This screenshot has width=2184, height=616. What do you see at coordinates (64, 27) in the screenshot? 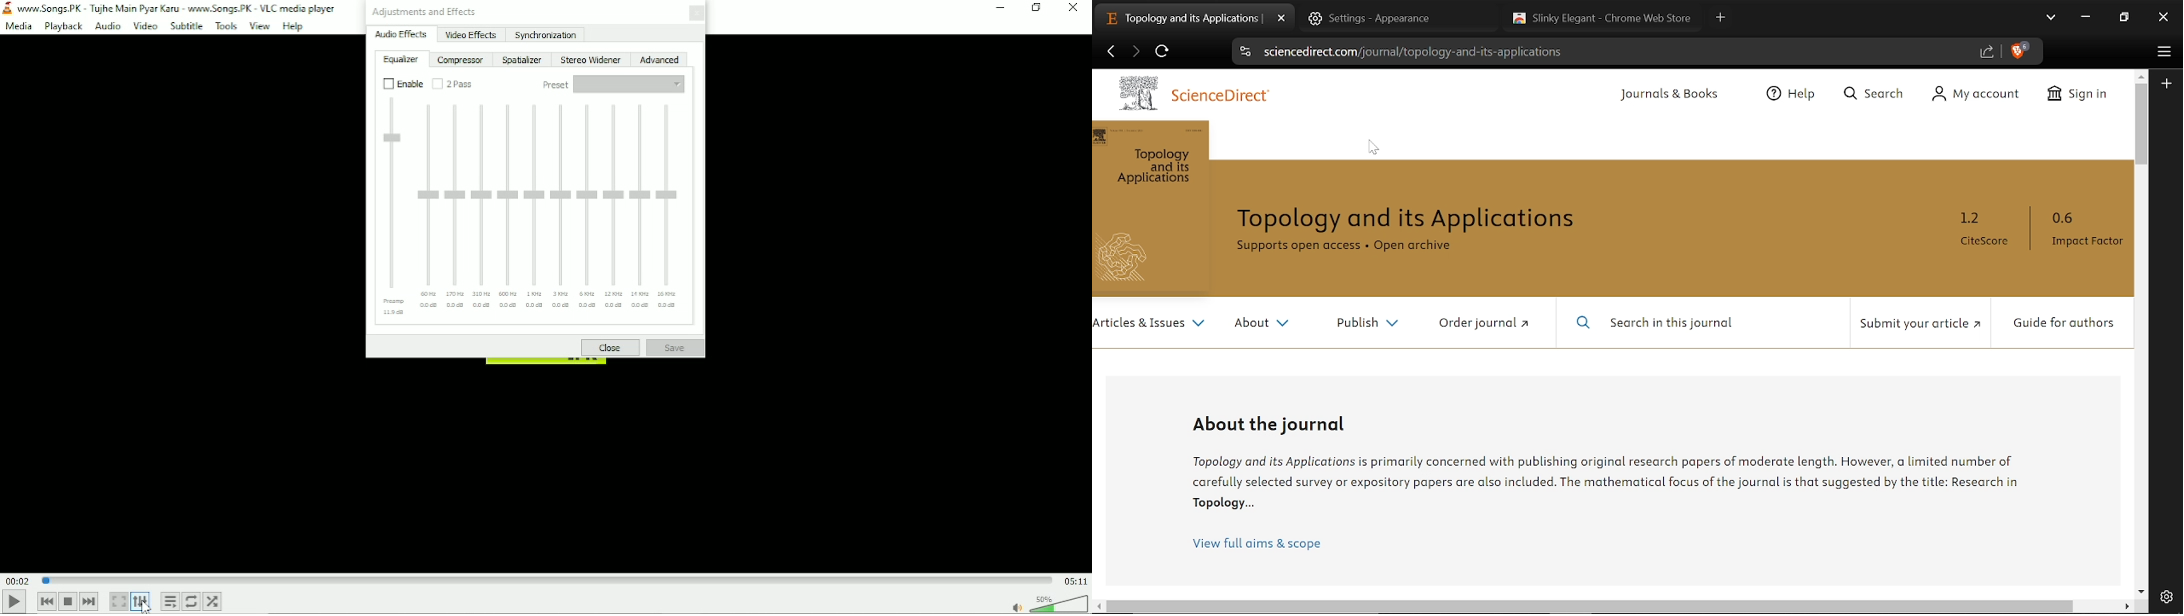
I see `Playback` at bounding box center [64, 27].